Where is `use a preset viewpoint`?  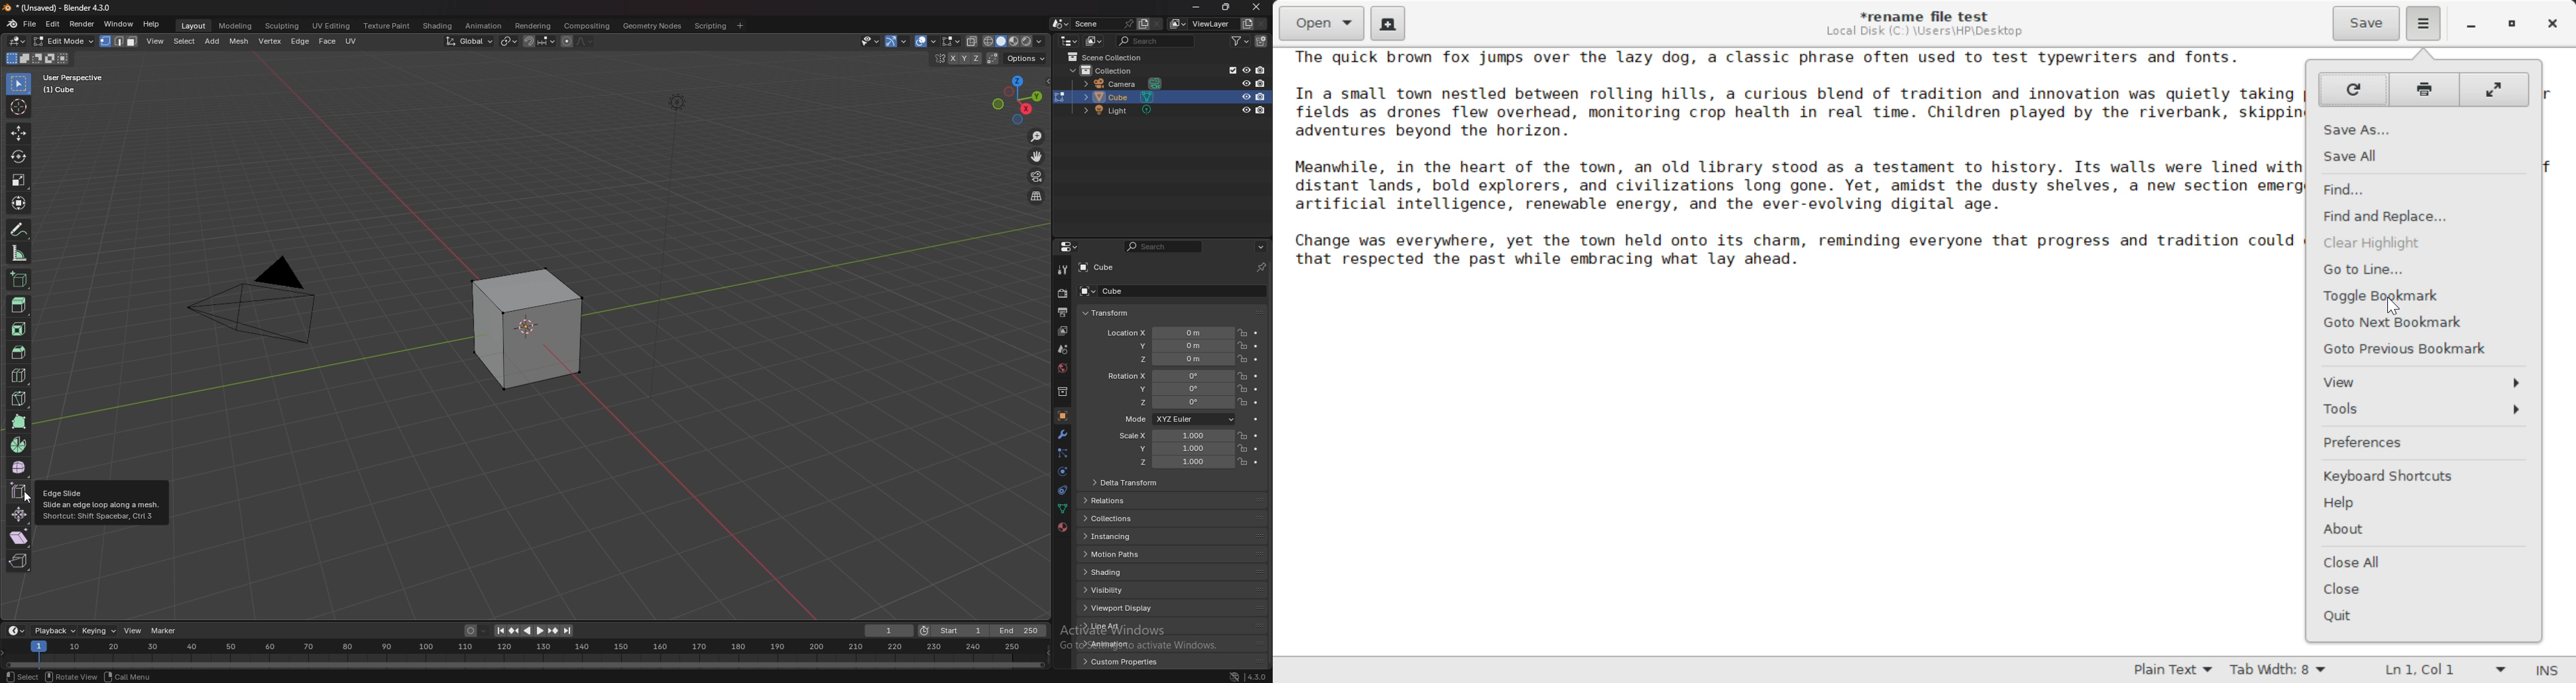
use a preset viewpoint is located at coordinates (1018, 99).